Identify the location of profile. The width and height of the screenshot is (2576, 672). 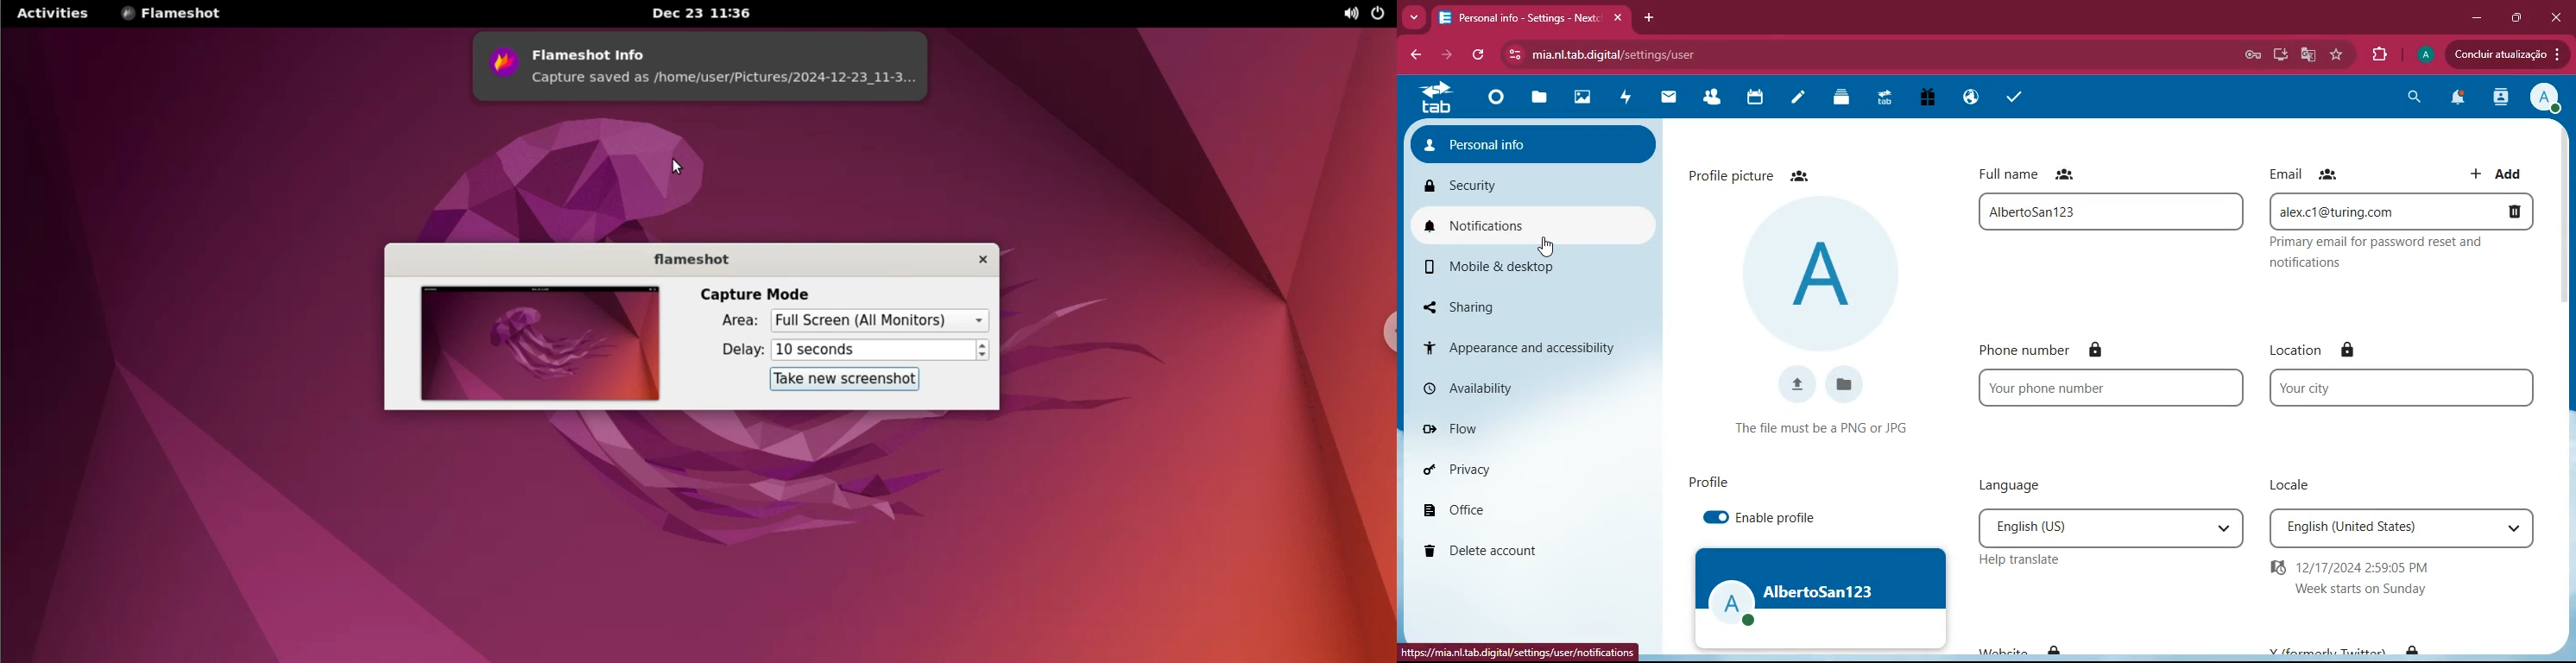
(2544, 98).